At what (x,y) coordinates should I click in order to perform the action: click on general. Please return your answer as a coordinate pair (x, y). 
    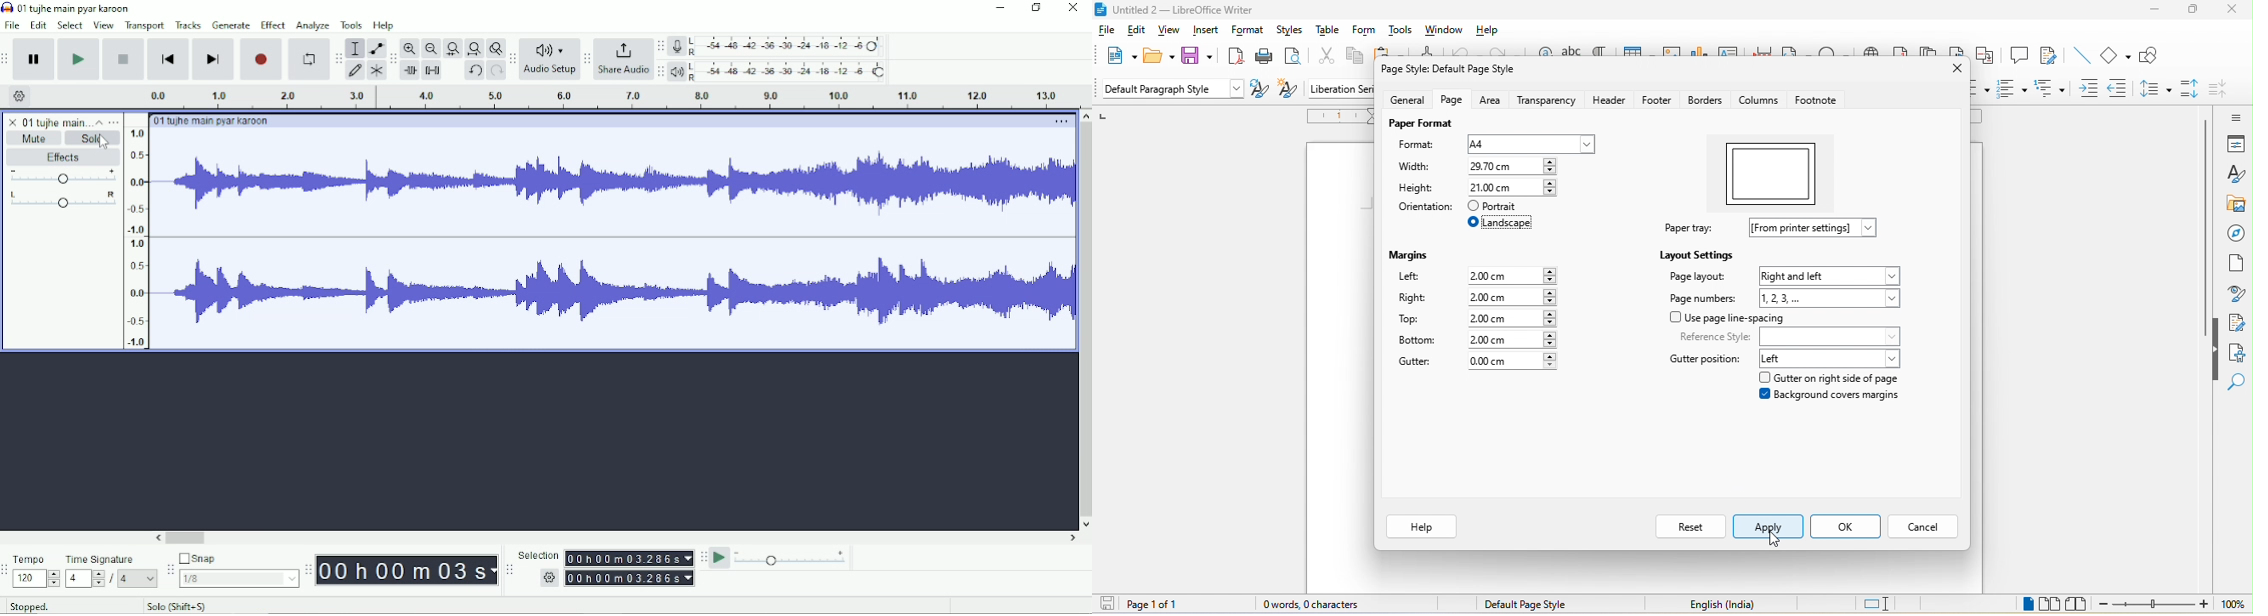
    Looking at the image, I should click on (1401, 99).